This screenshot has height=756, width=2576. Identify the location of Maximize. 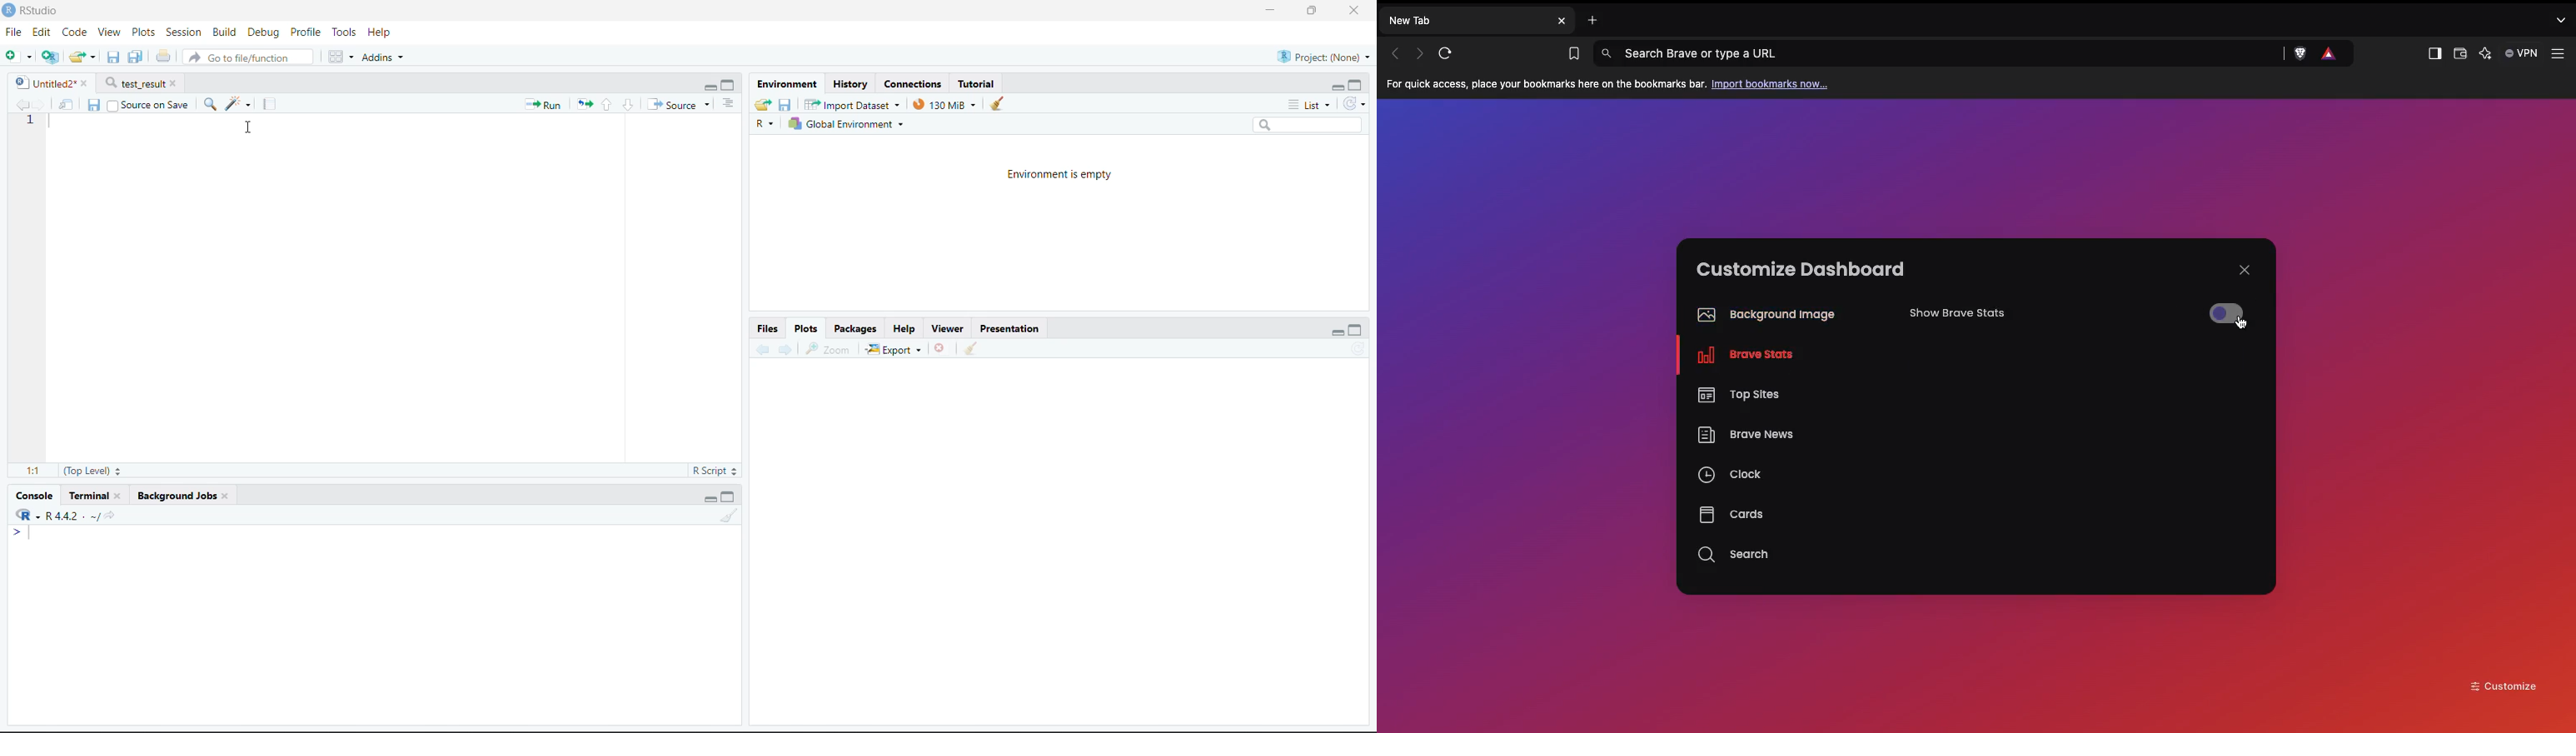
(729, 497).